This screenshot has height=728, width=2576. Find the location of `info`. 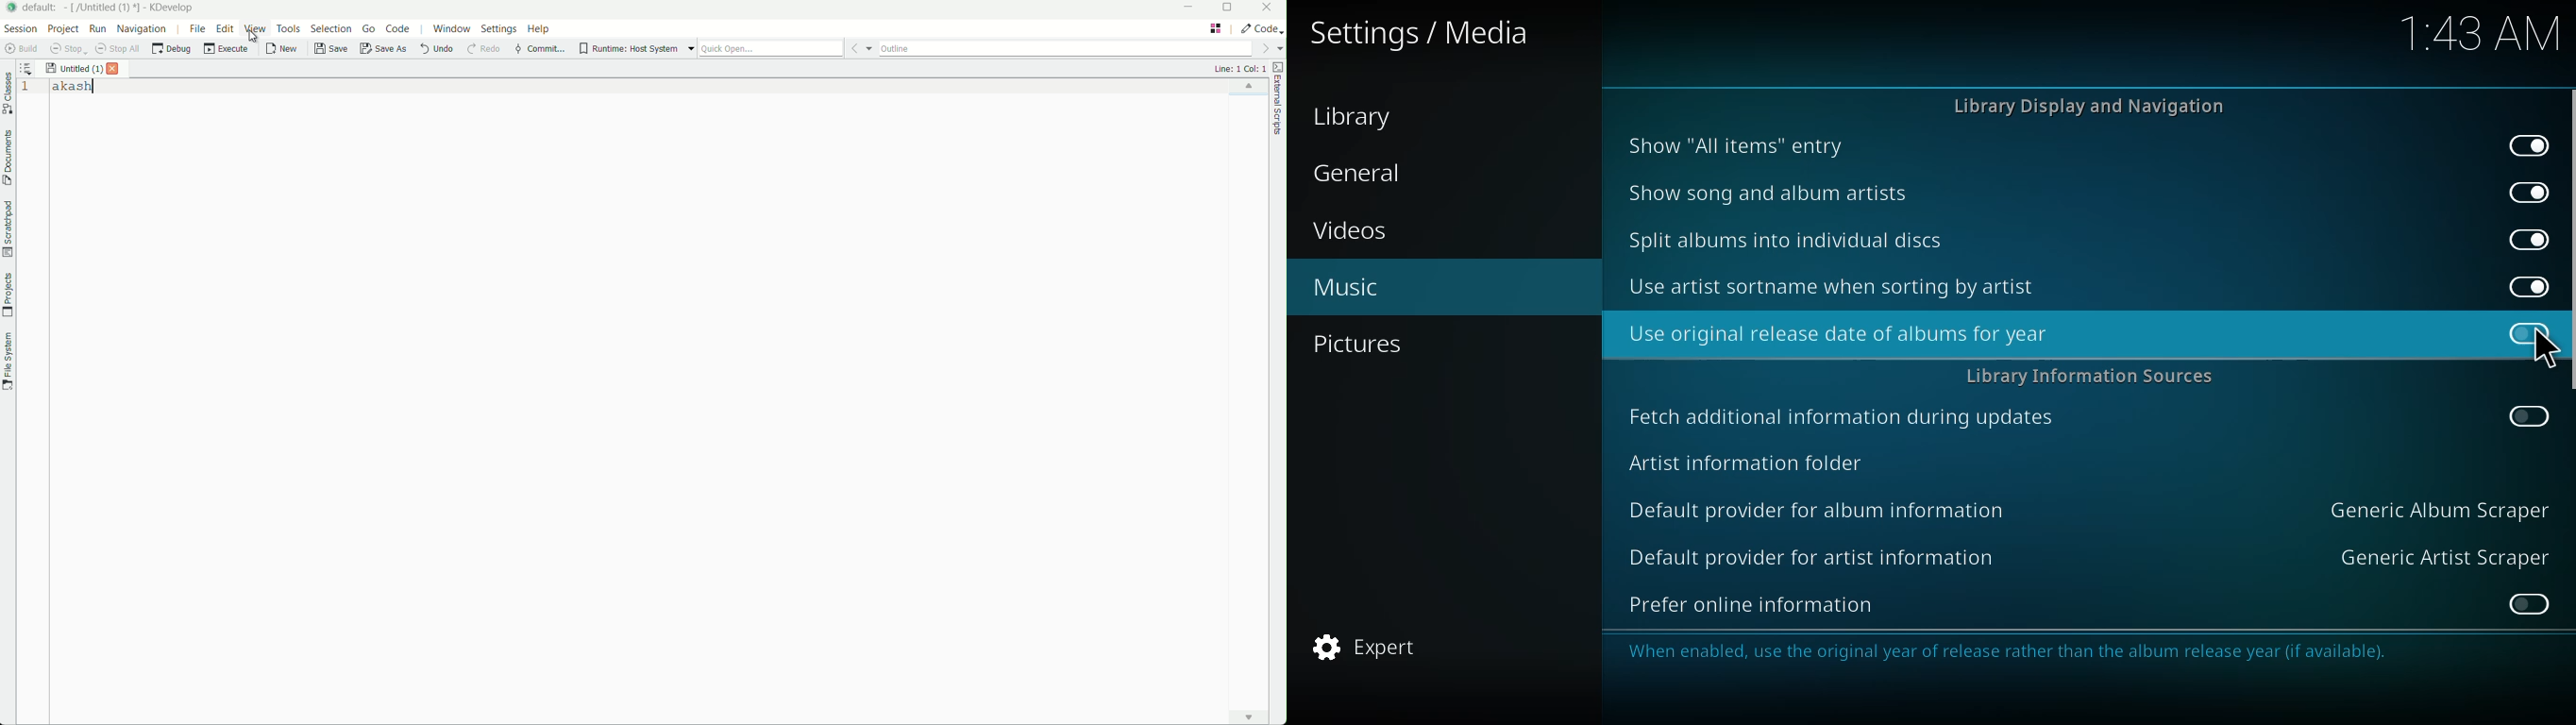

info is located at coordinates (2066, 651).